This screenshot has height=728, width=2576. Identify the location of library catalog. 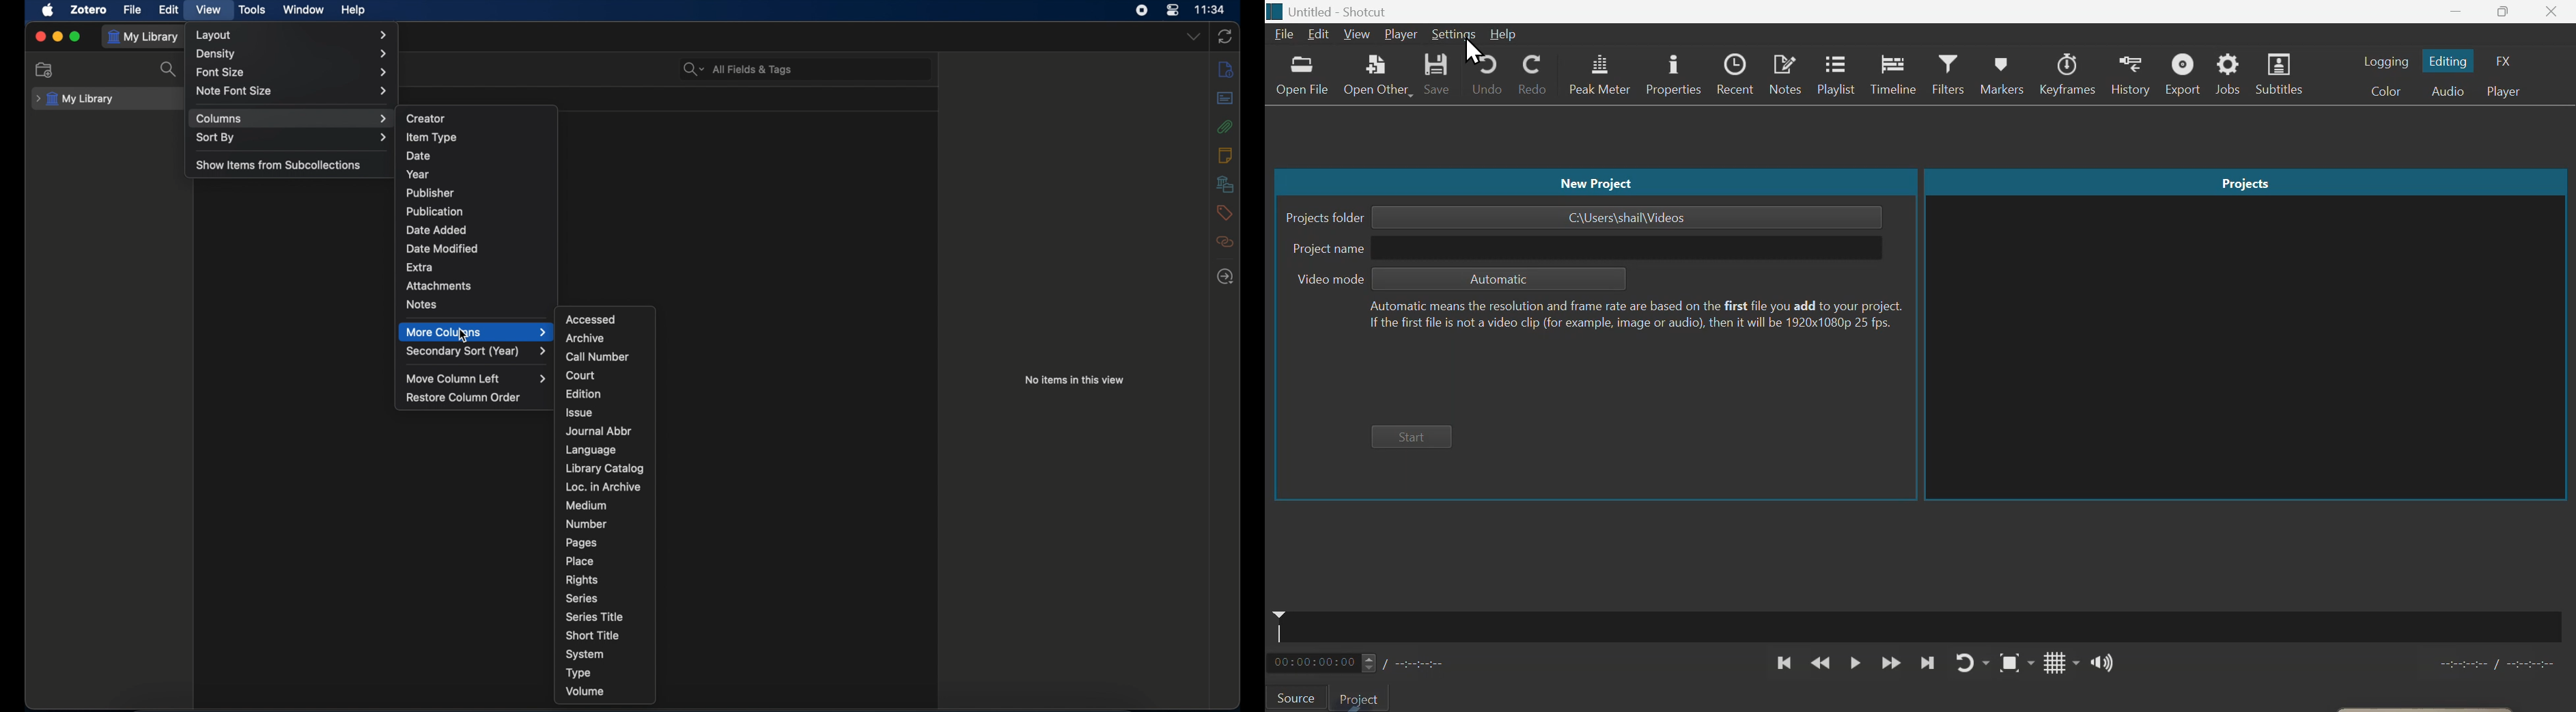
(604, 469).